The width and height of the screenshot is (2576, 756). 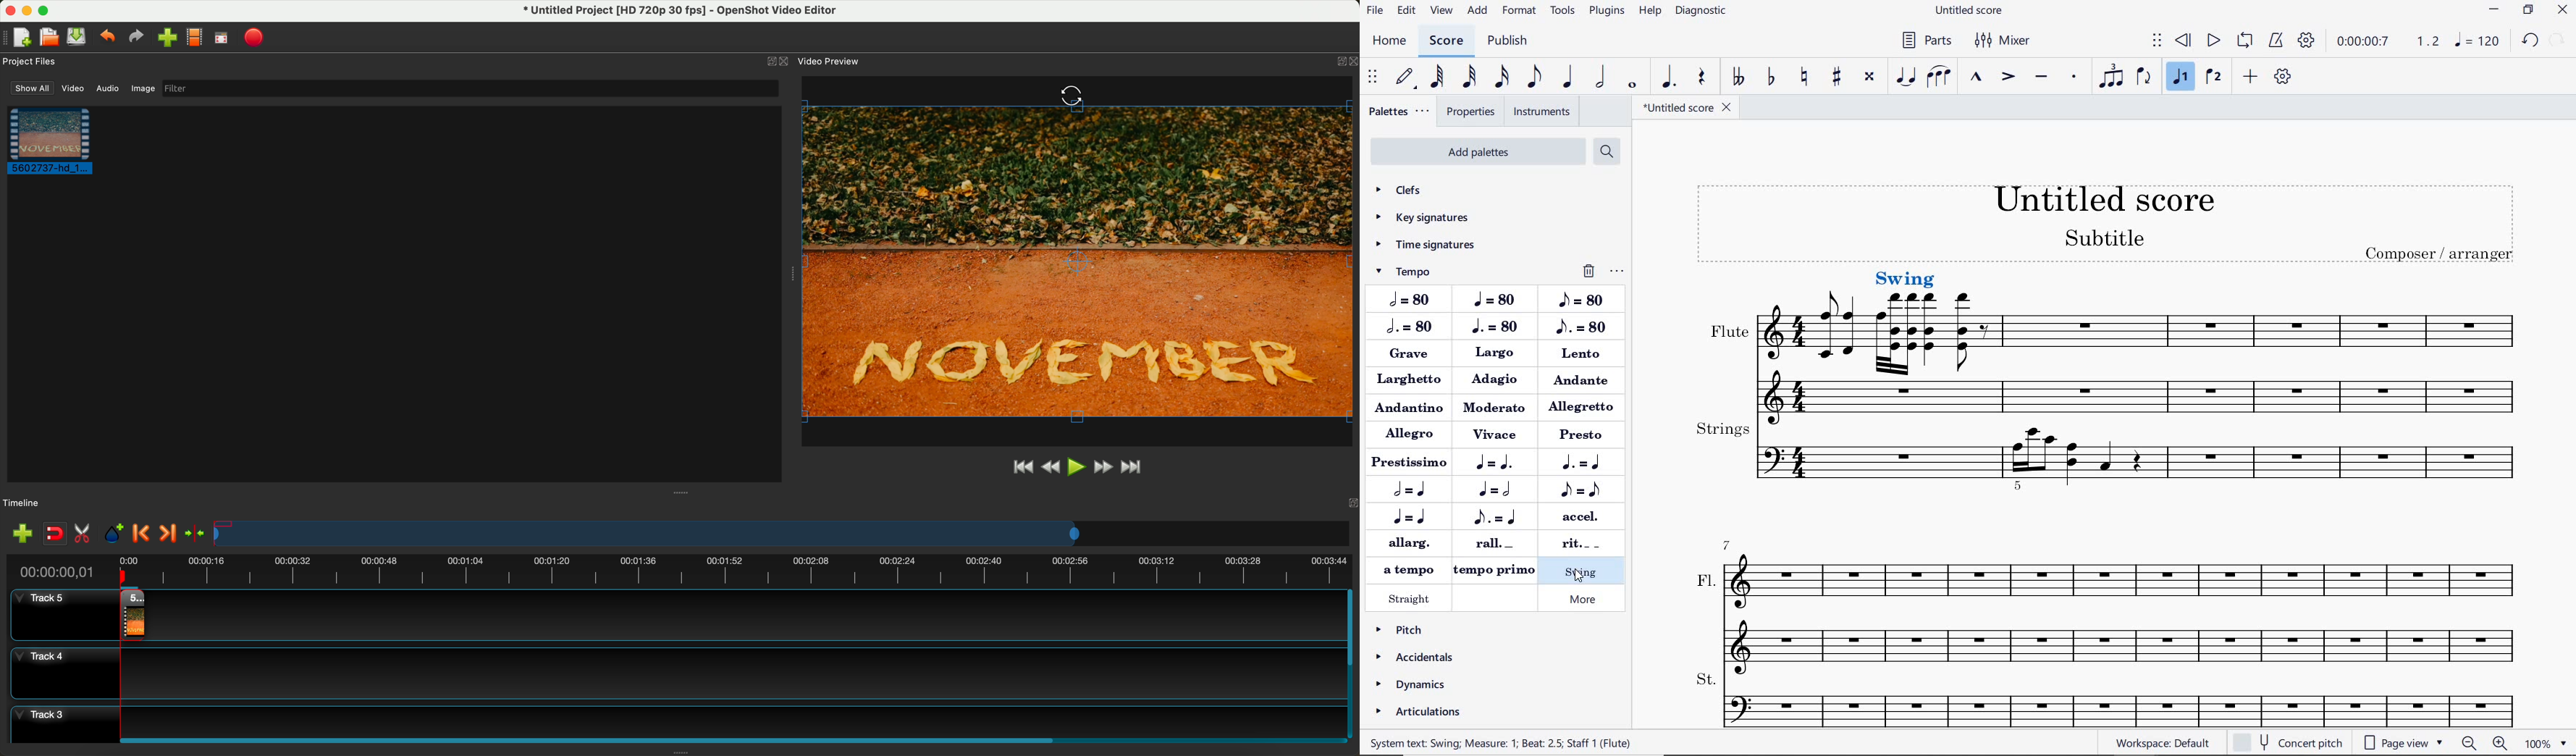 What do you see at coordinates (2284, 79) in the screenshot?
I see `CUSTOMIZE TOOLBAR` at bounding box center [2284, 79].